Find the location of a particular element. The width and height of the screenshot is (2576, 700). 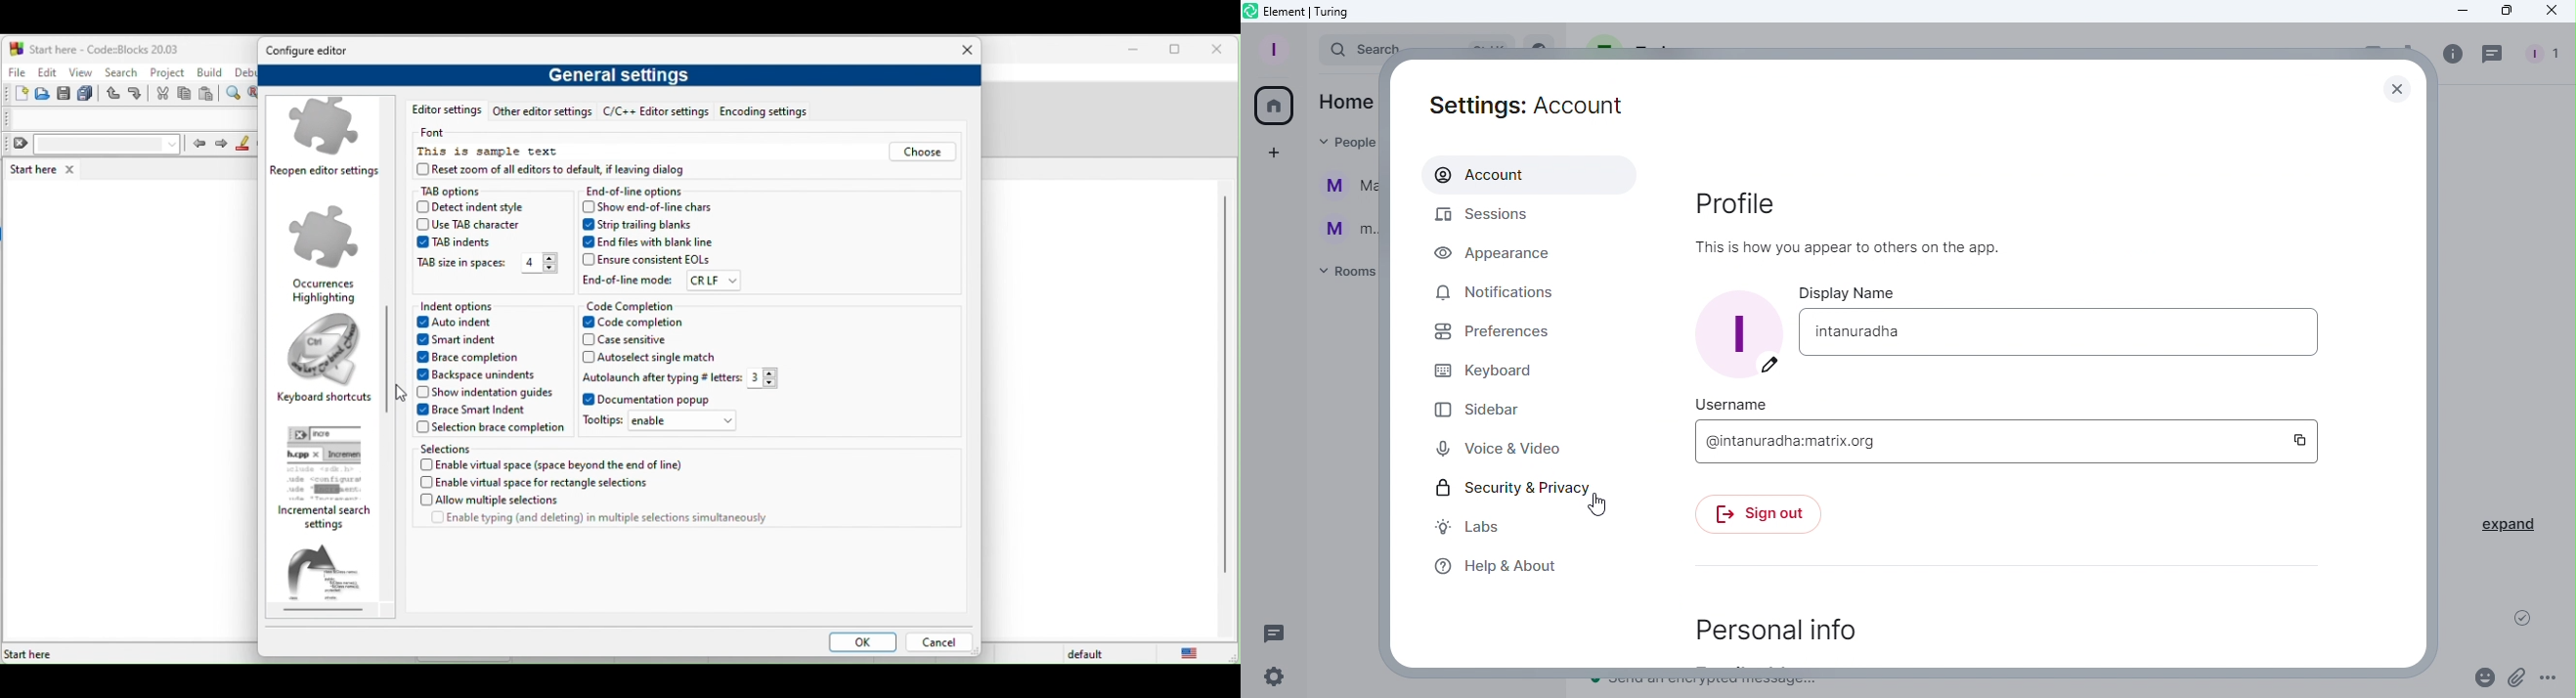

Labs is located at coordinates (1468, 527).